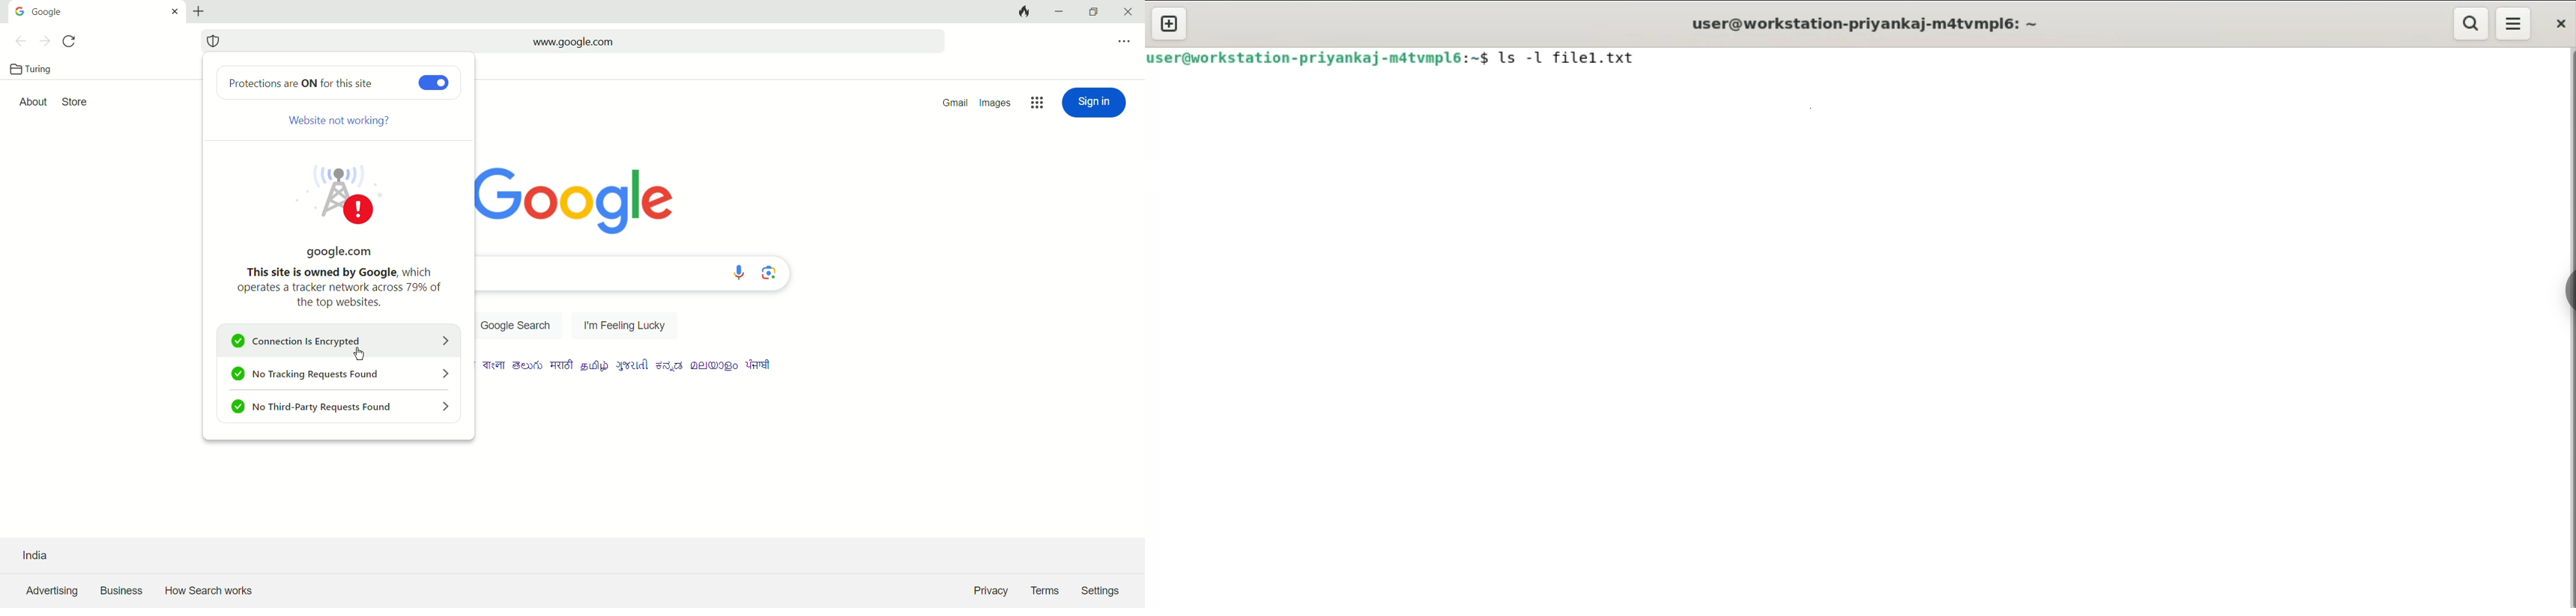  I want to click on google, so click(55, 10).